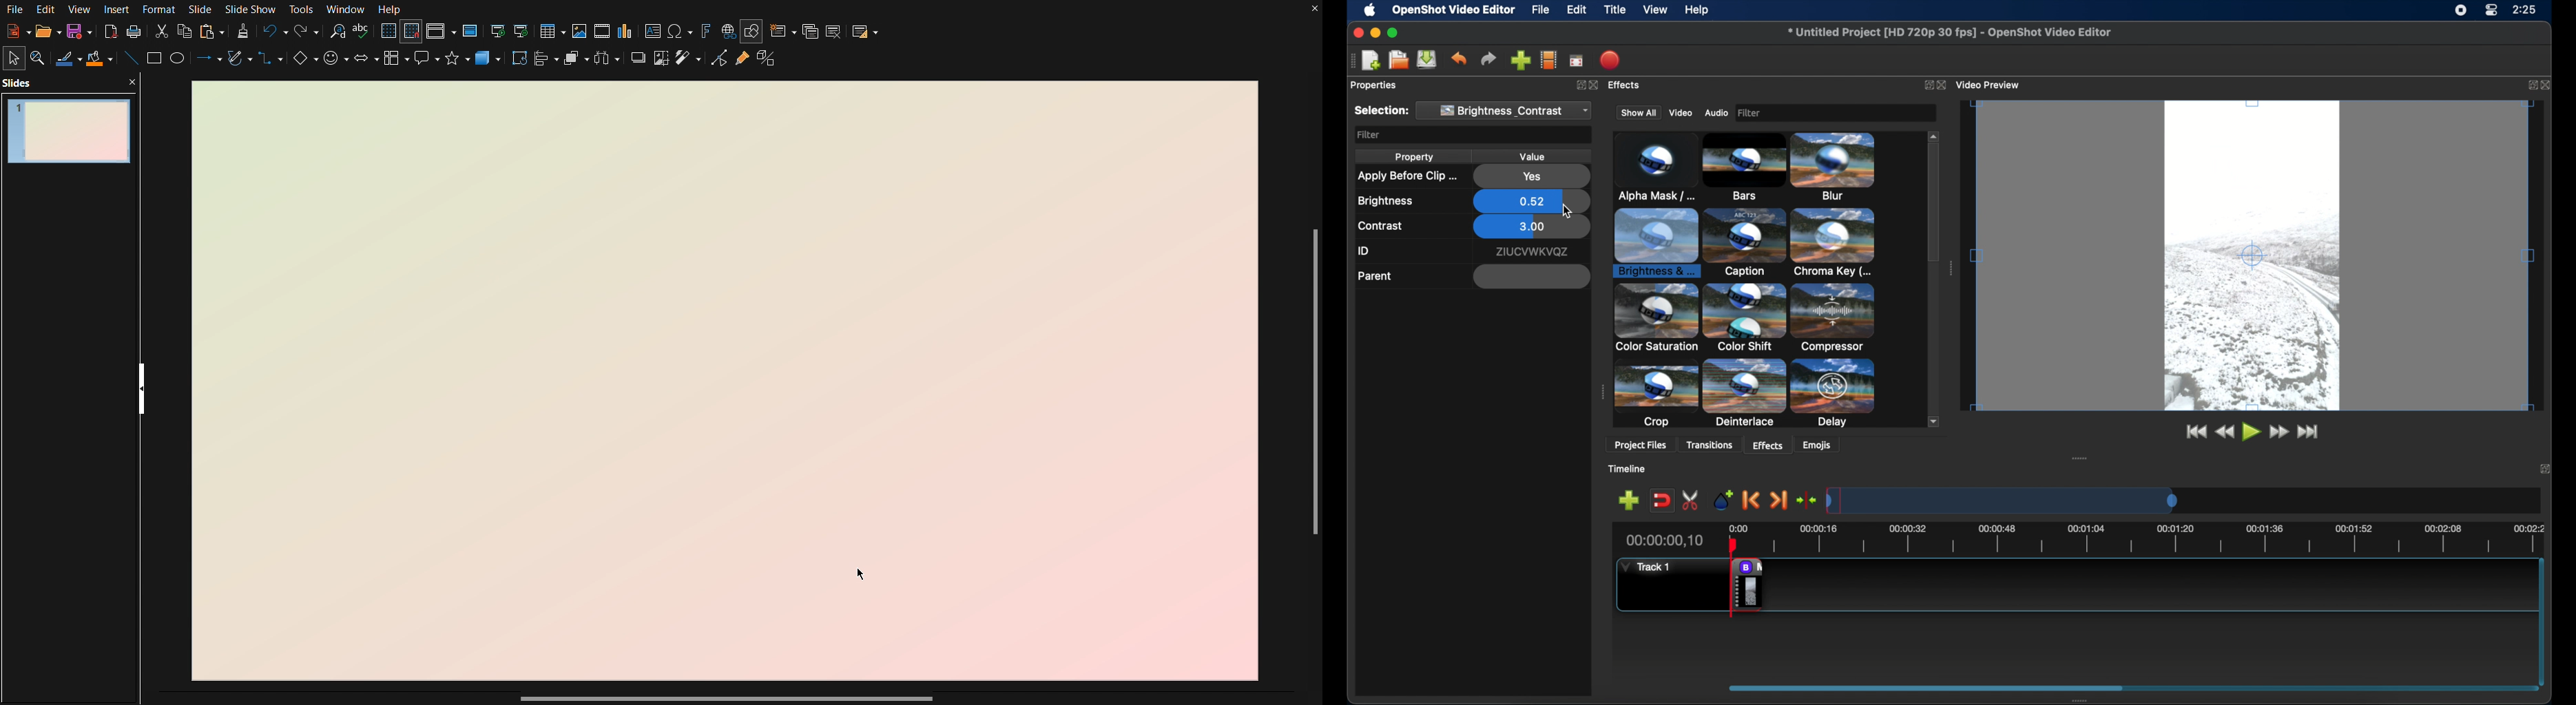  I want to click on Start from First Slide, so click(498, 30).